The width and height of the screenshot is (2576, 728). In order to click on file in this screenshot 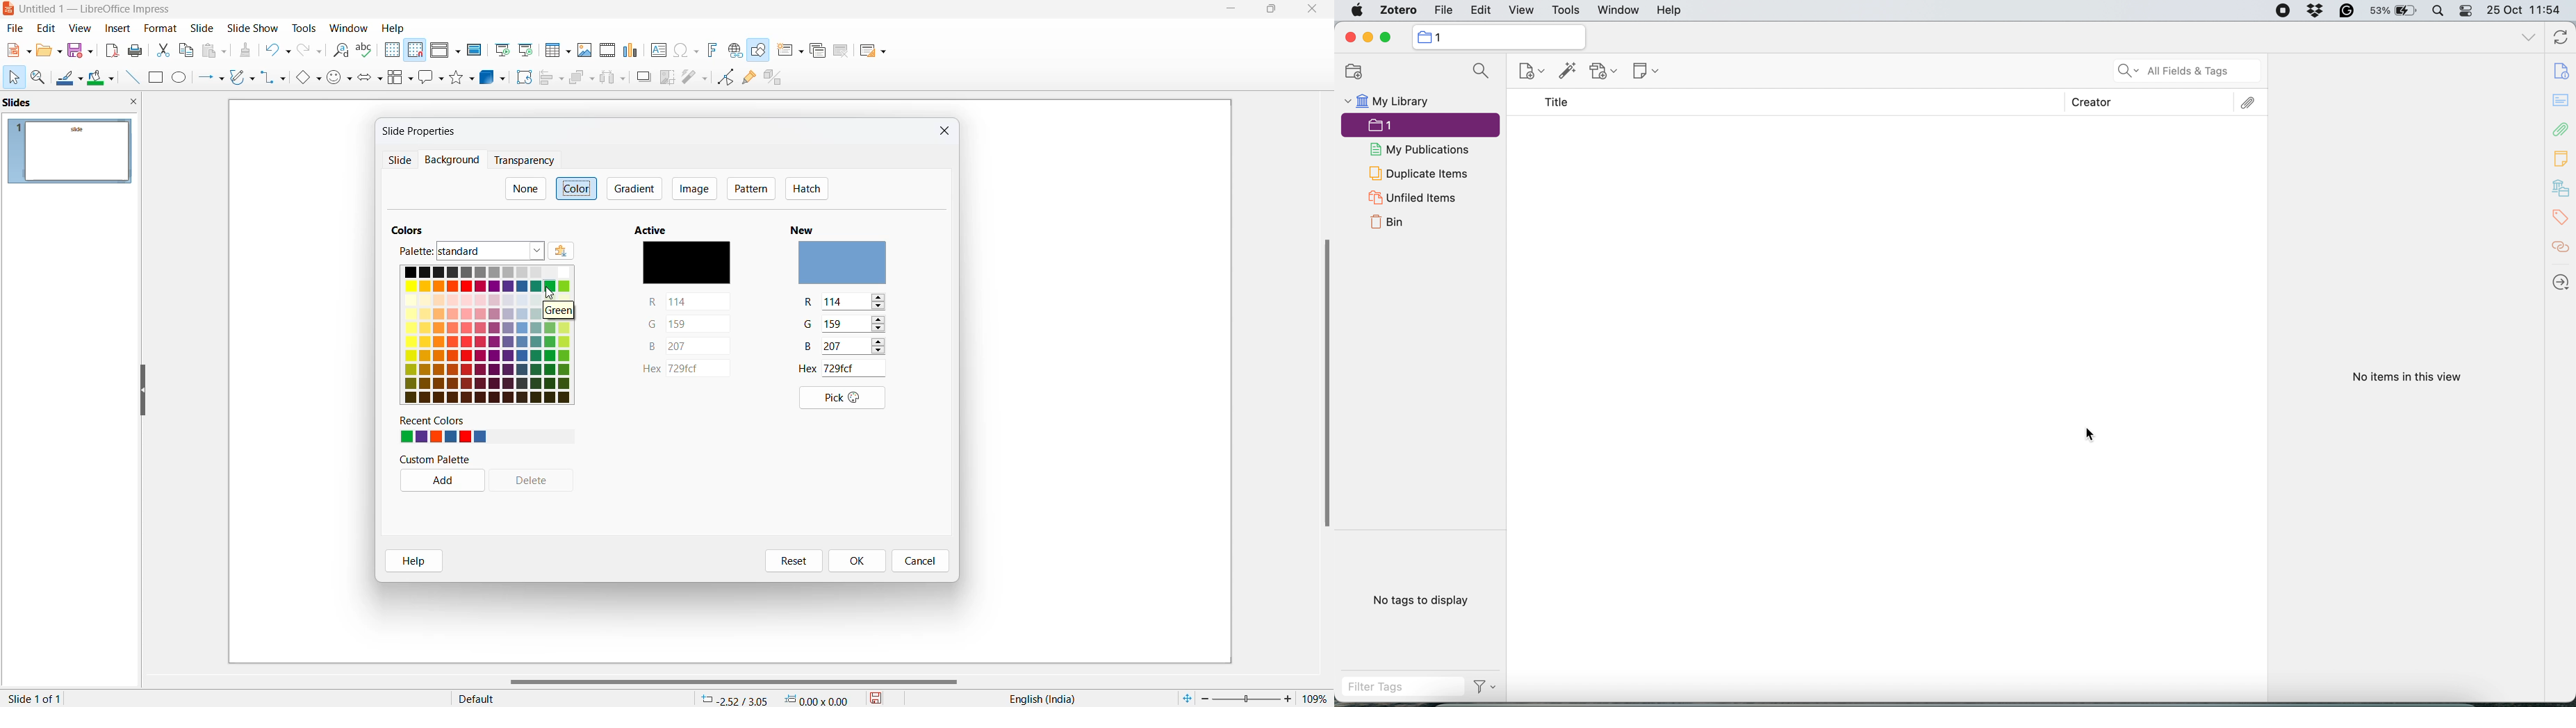, I will do `click(1442, 9)`.